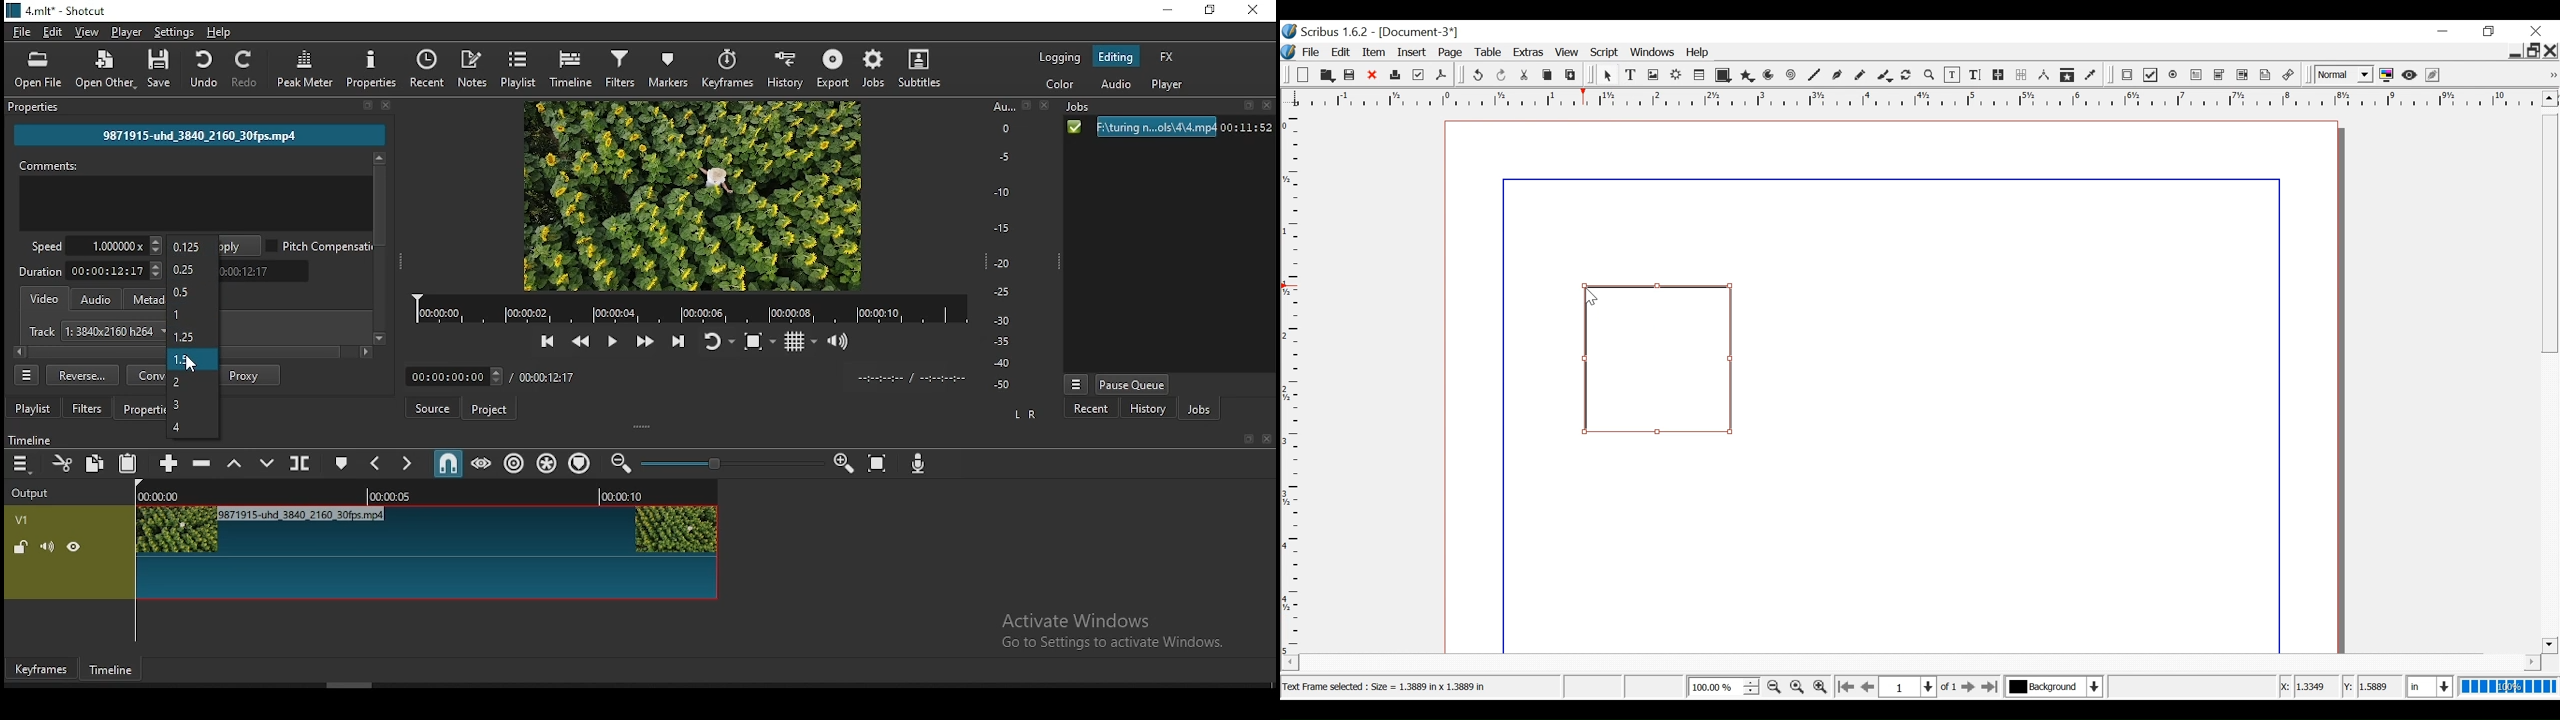 The image size is (2576, 728). What do you see at coordinates (1082, 108) in the screenshot?
I see `Jobs` at bounding box center [1082, 108].